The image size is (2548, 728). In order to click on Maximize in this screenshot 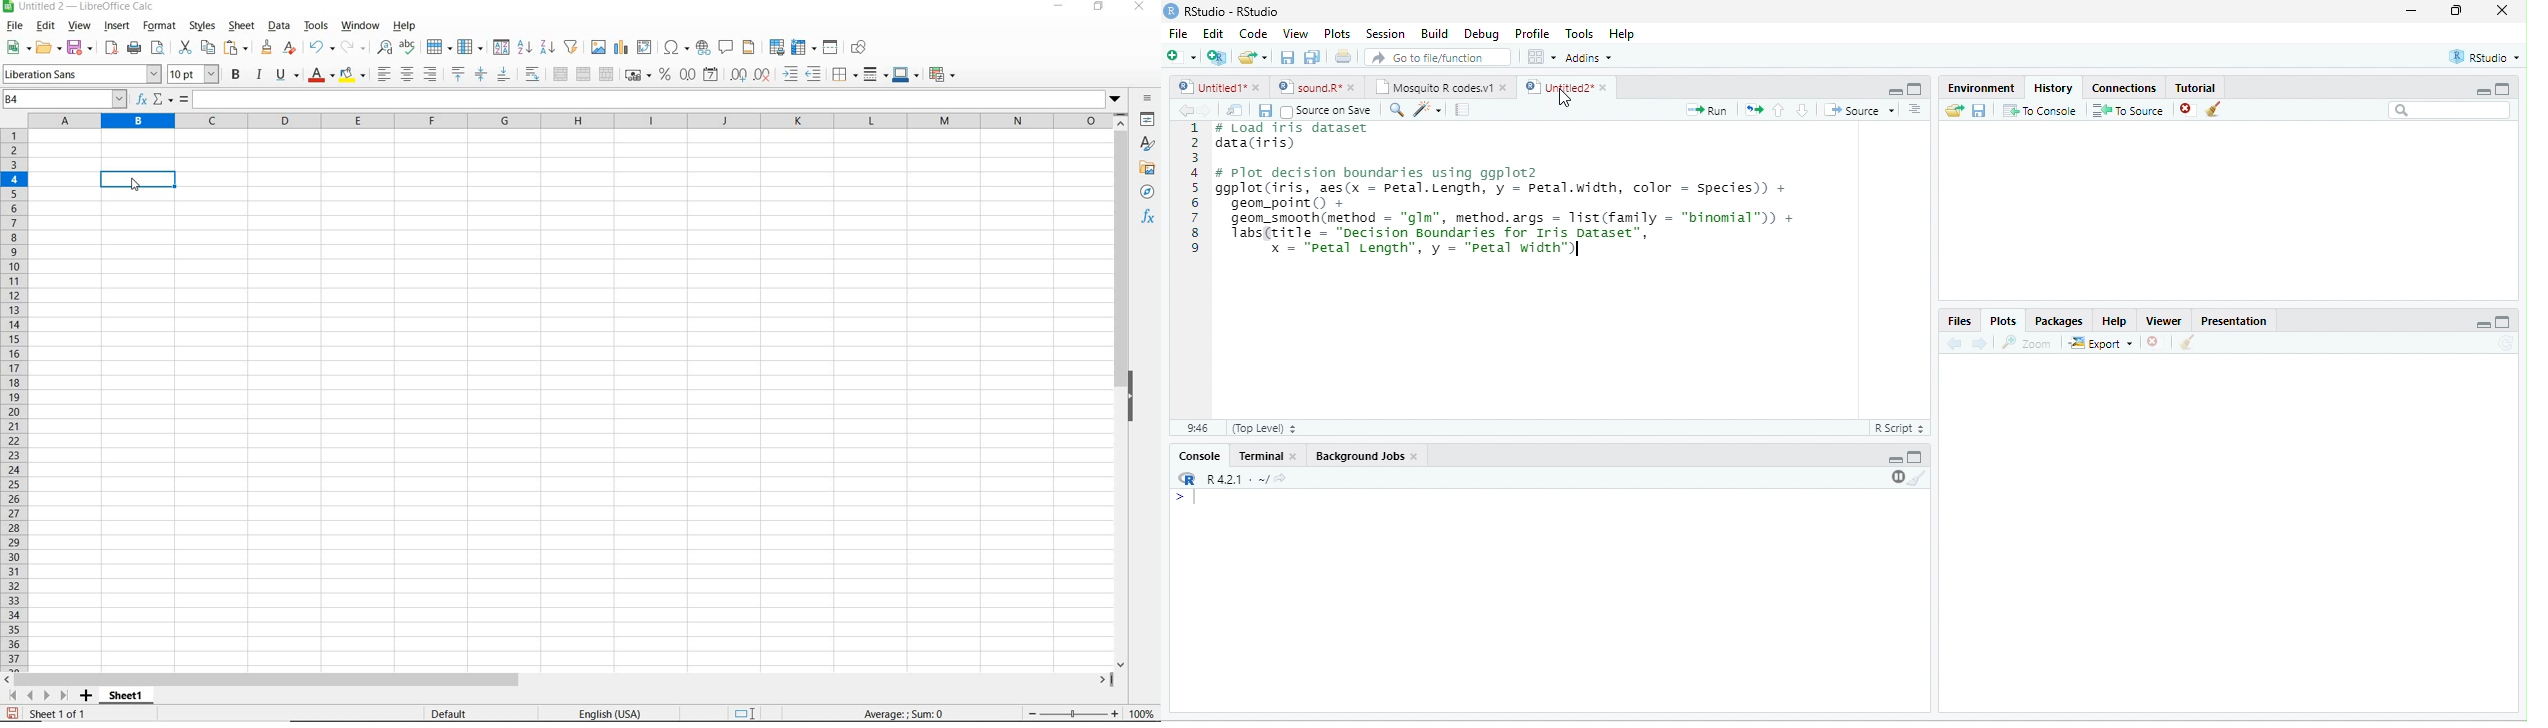, I will do `click(1915, 457)`.